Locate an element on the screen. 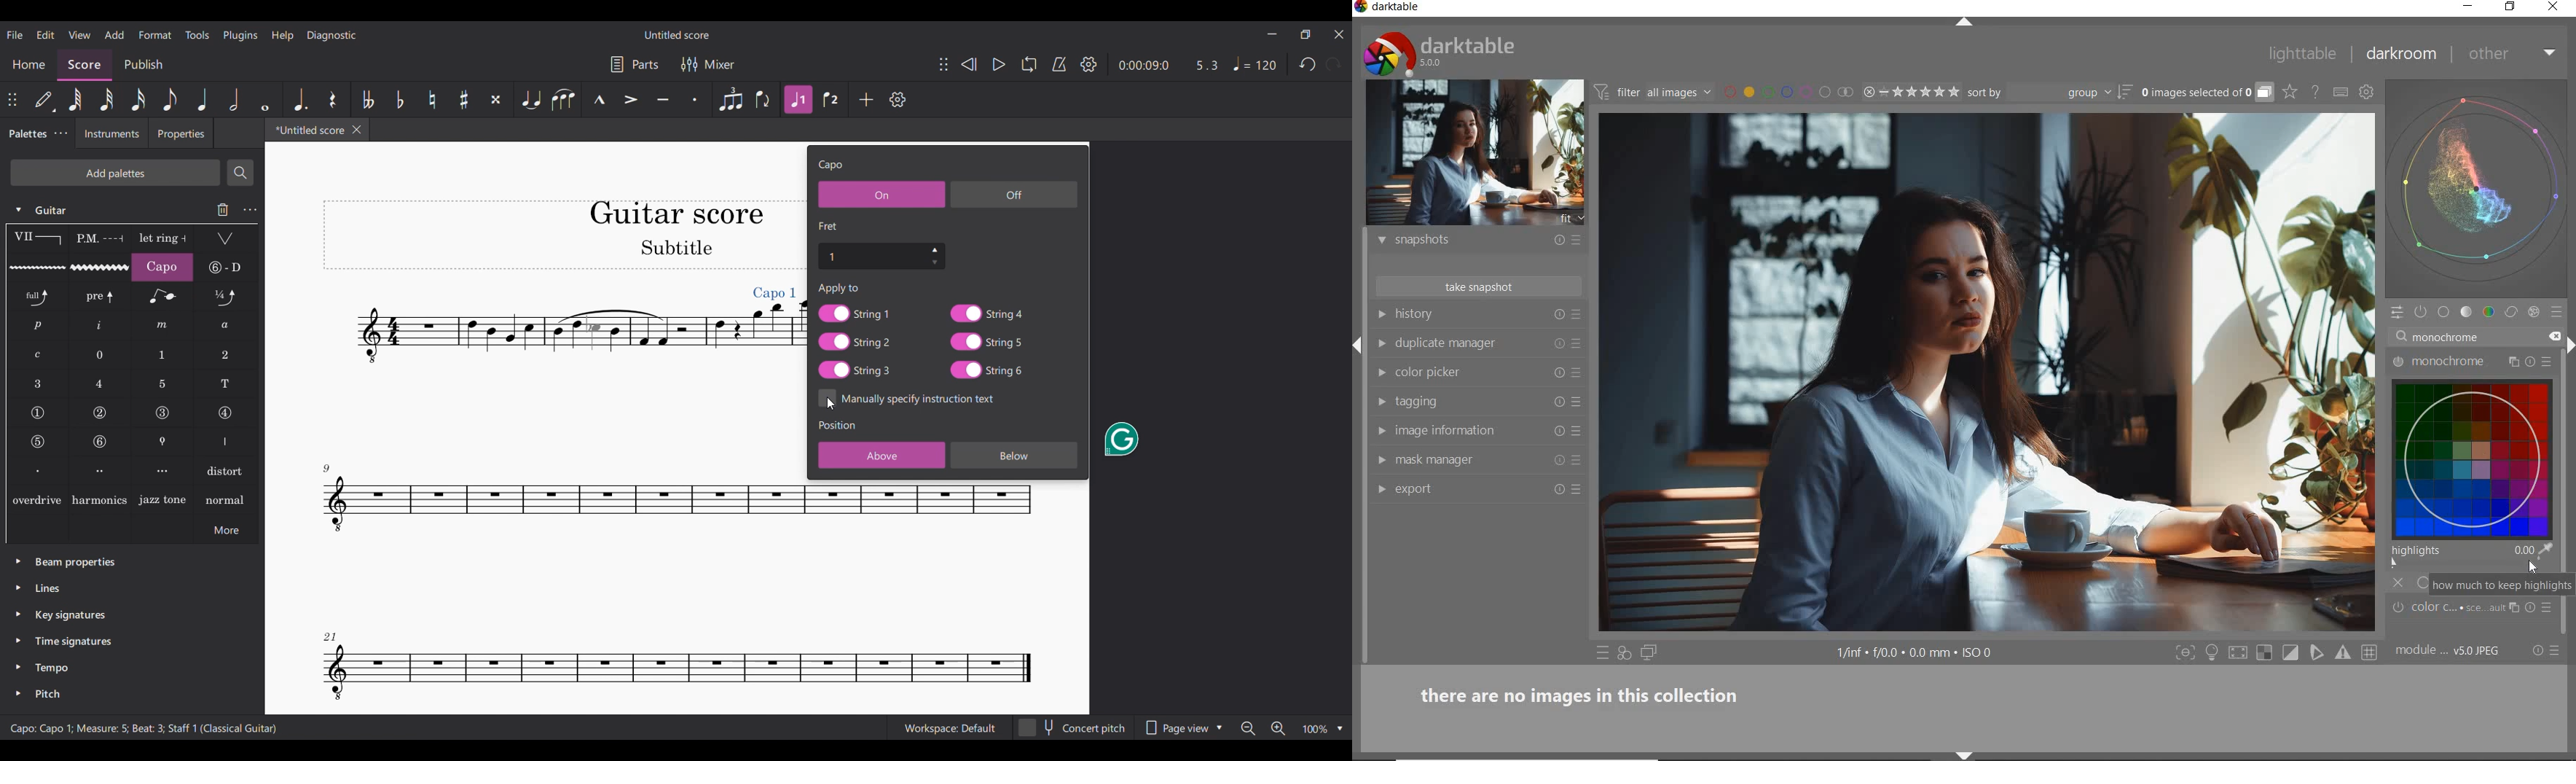  Change position is located at coordinates (12, 99).